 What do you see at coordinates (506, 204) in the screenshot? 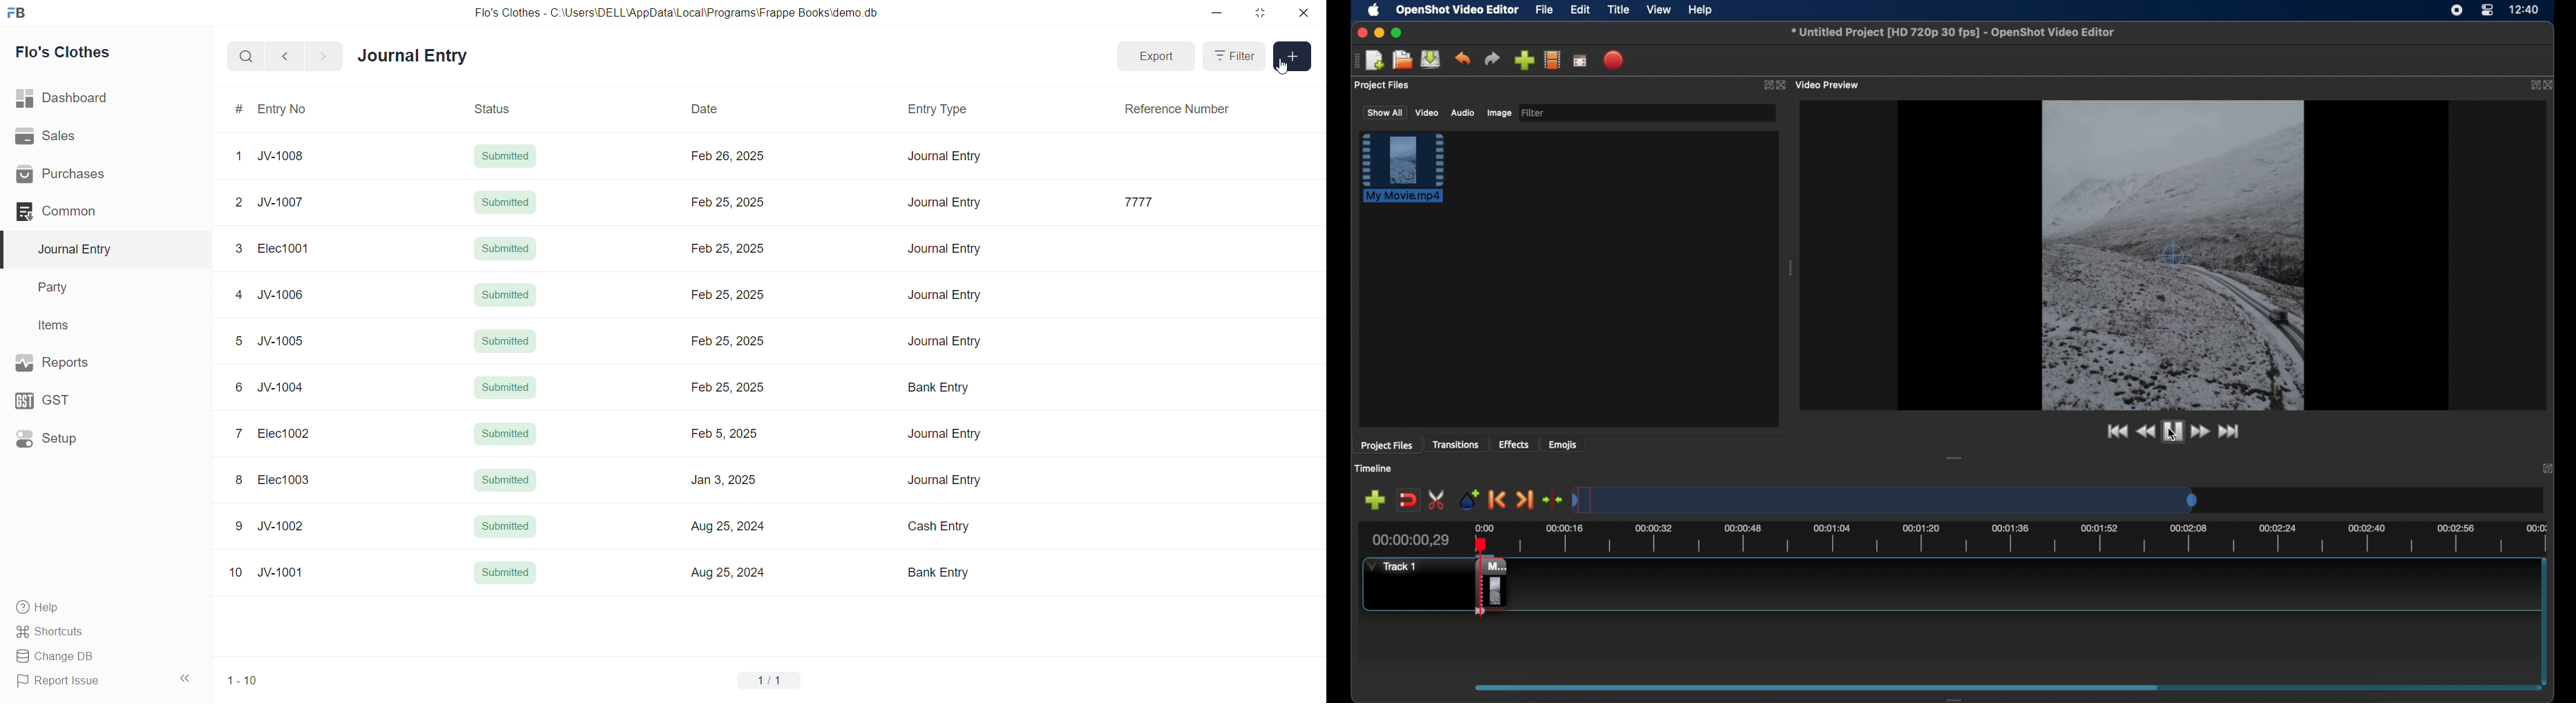
I see `Submitted` at bounding box center [506, 204].